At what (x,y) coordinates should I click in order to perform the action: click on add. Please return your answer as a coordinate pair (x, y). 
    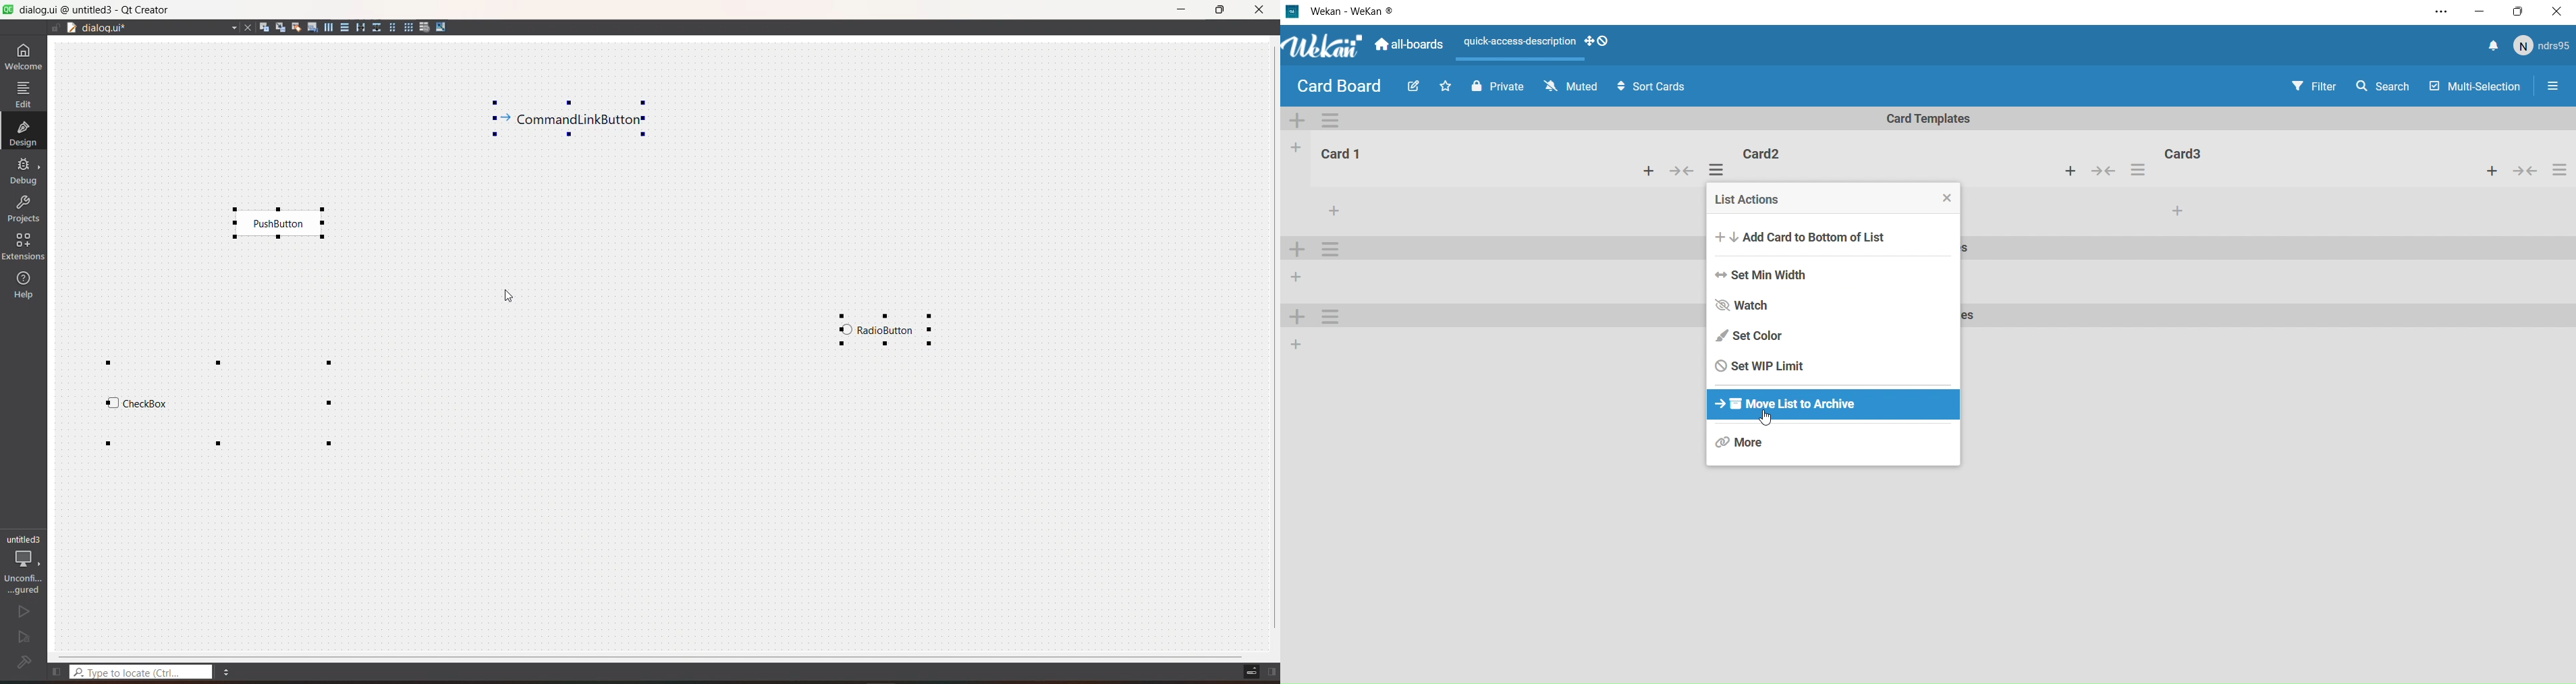
    Looking at the image, I should click on (1297, 347).